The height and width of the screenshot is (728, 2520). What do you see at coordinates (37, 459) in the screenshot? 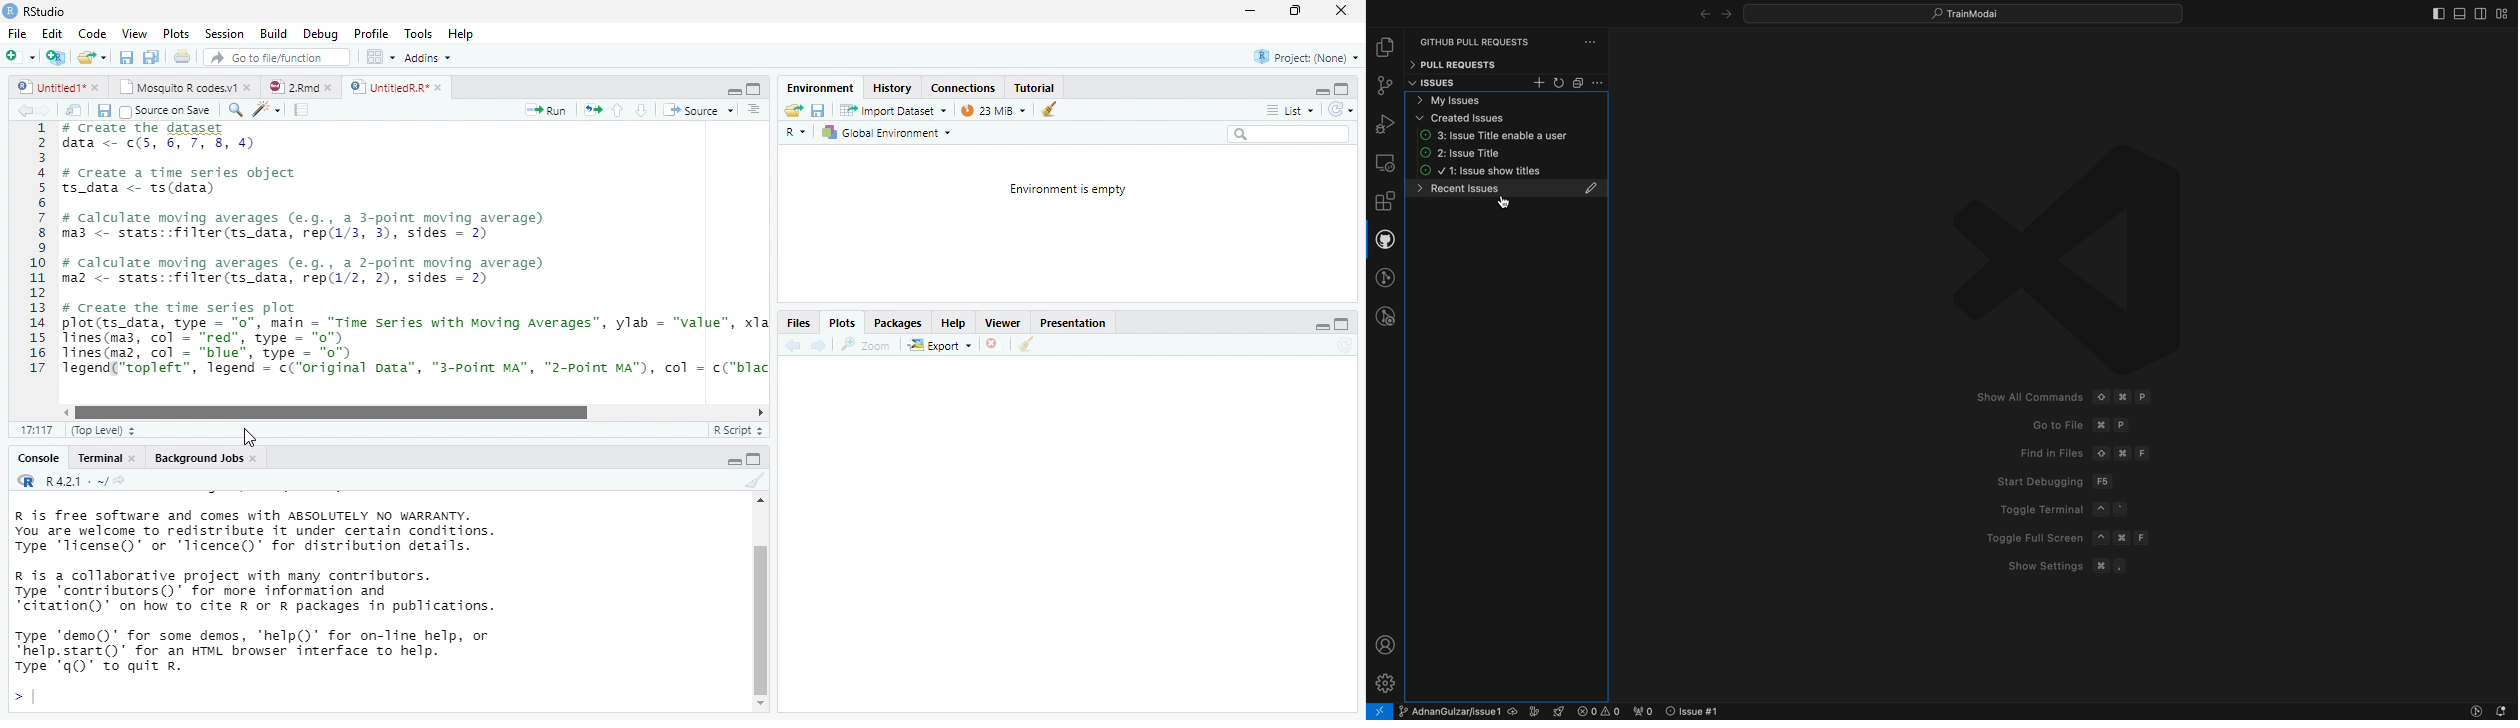
I see `Console` at bounding box center [37, 459].